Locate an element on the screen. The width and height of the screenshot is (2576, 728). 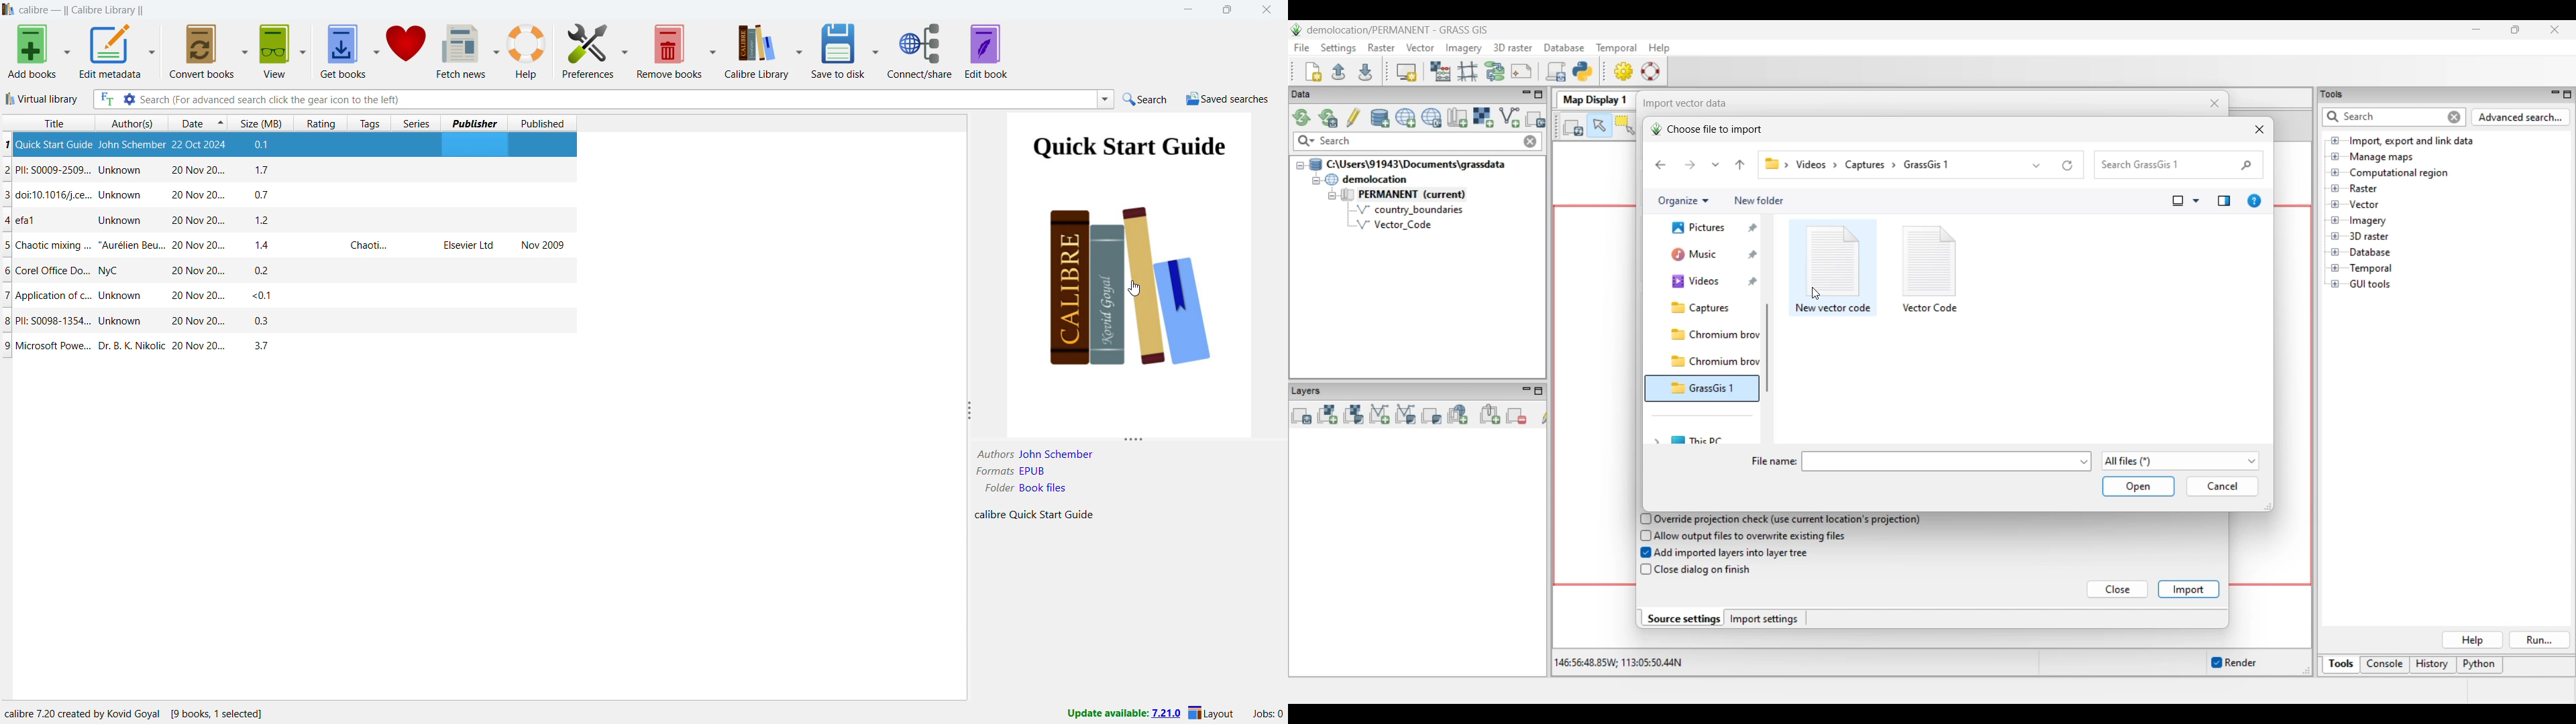
published is located at coordinates (542, 122).